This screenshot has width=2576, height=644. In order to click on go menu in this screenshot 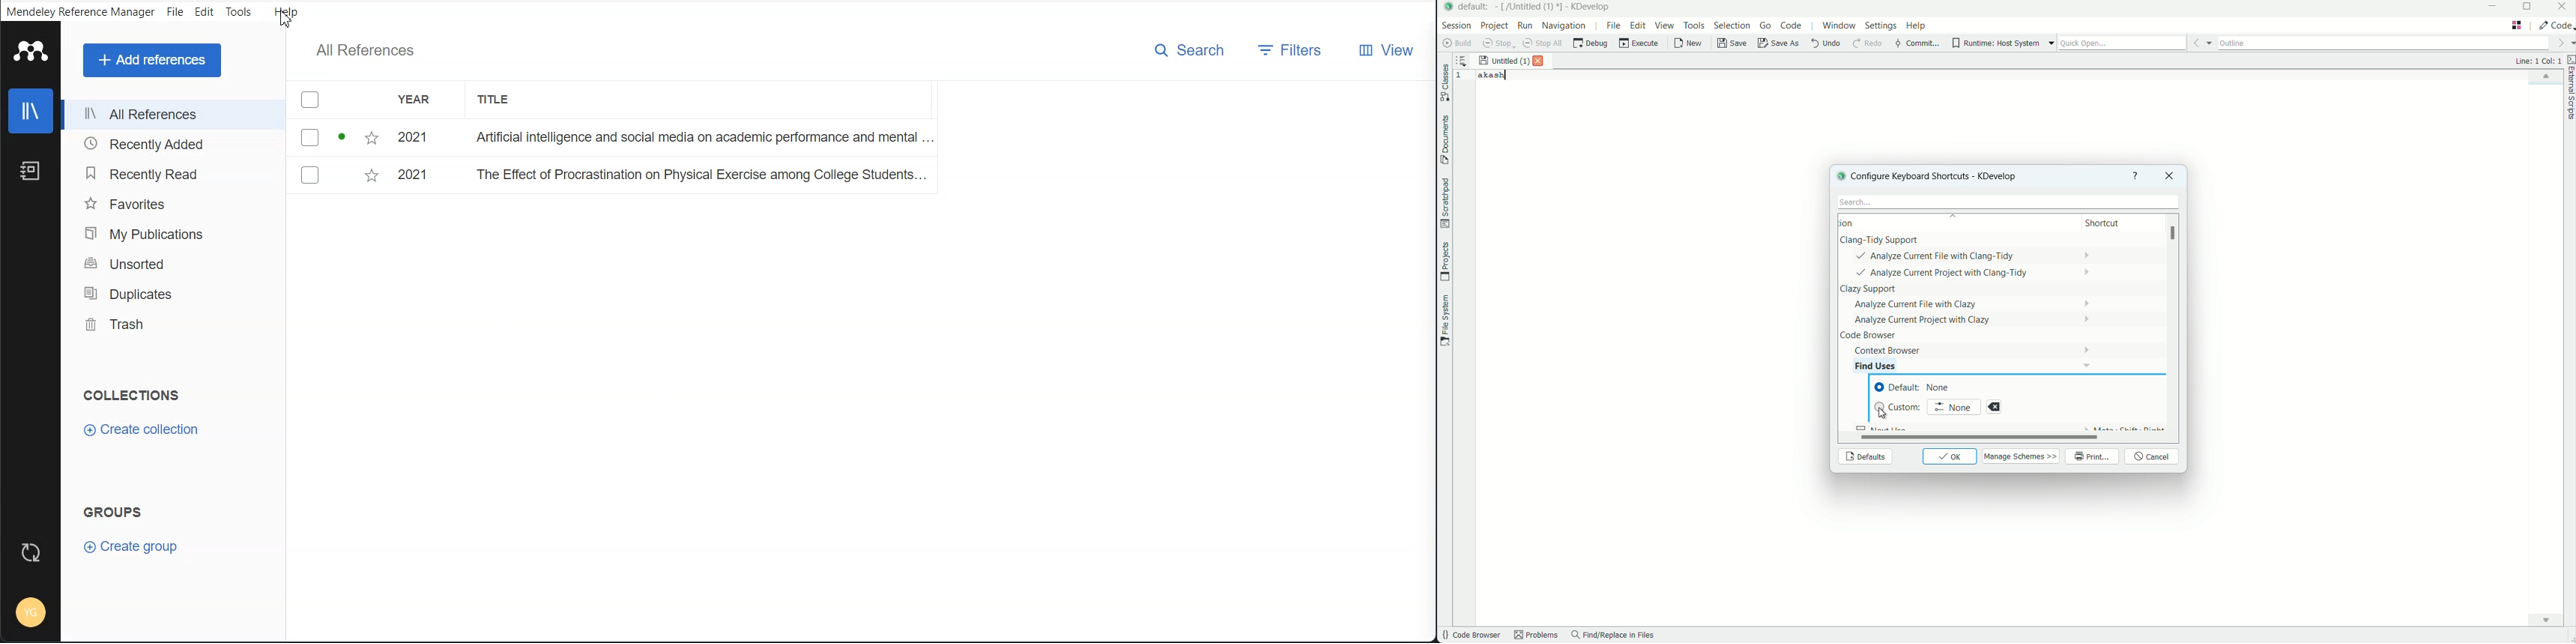, I will do `click(1766, 26)`.